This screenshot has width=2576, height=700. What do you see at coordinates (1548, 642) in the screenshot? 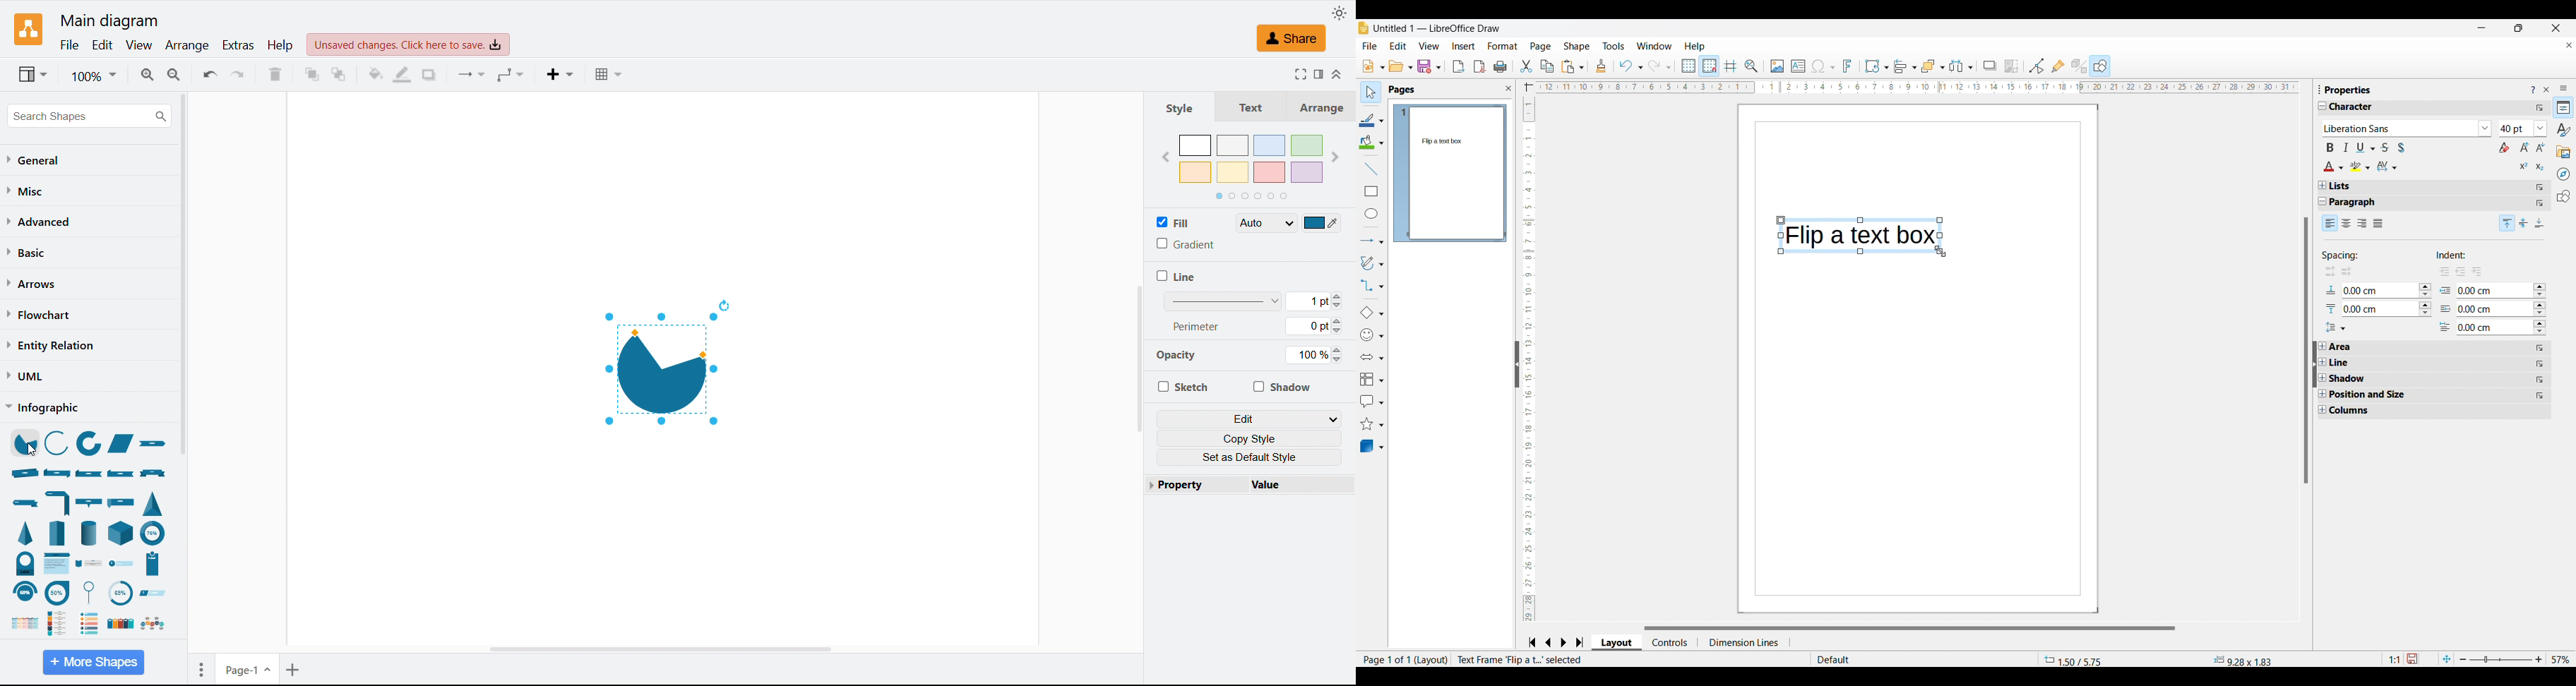
I see `Go to previous slide` at bounding box center [1548, 642].